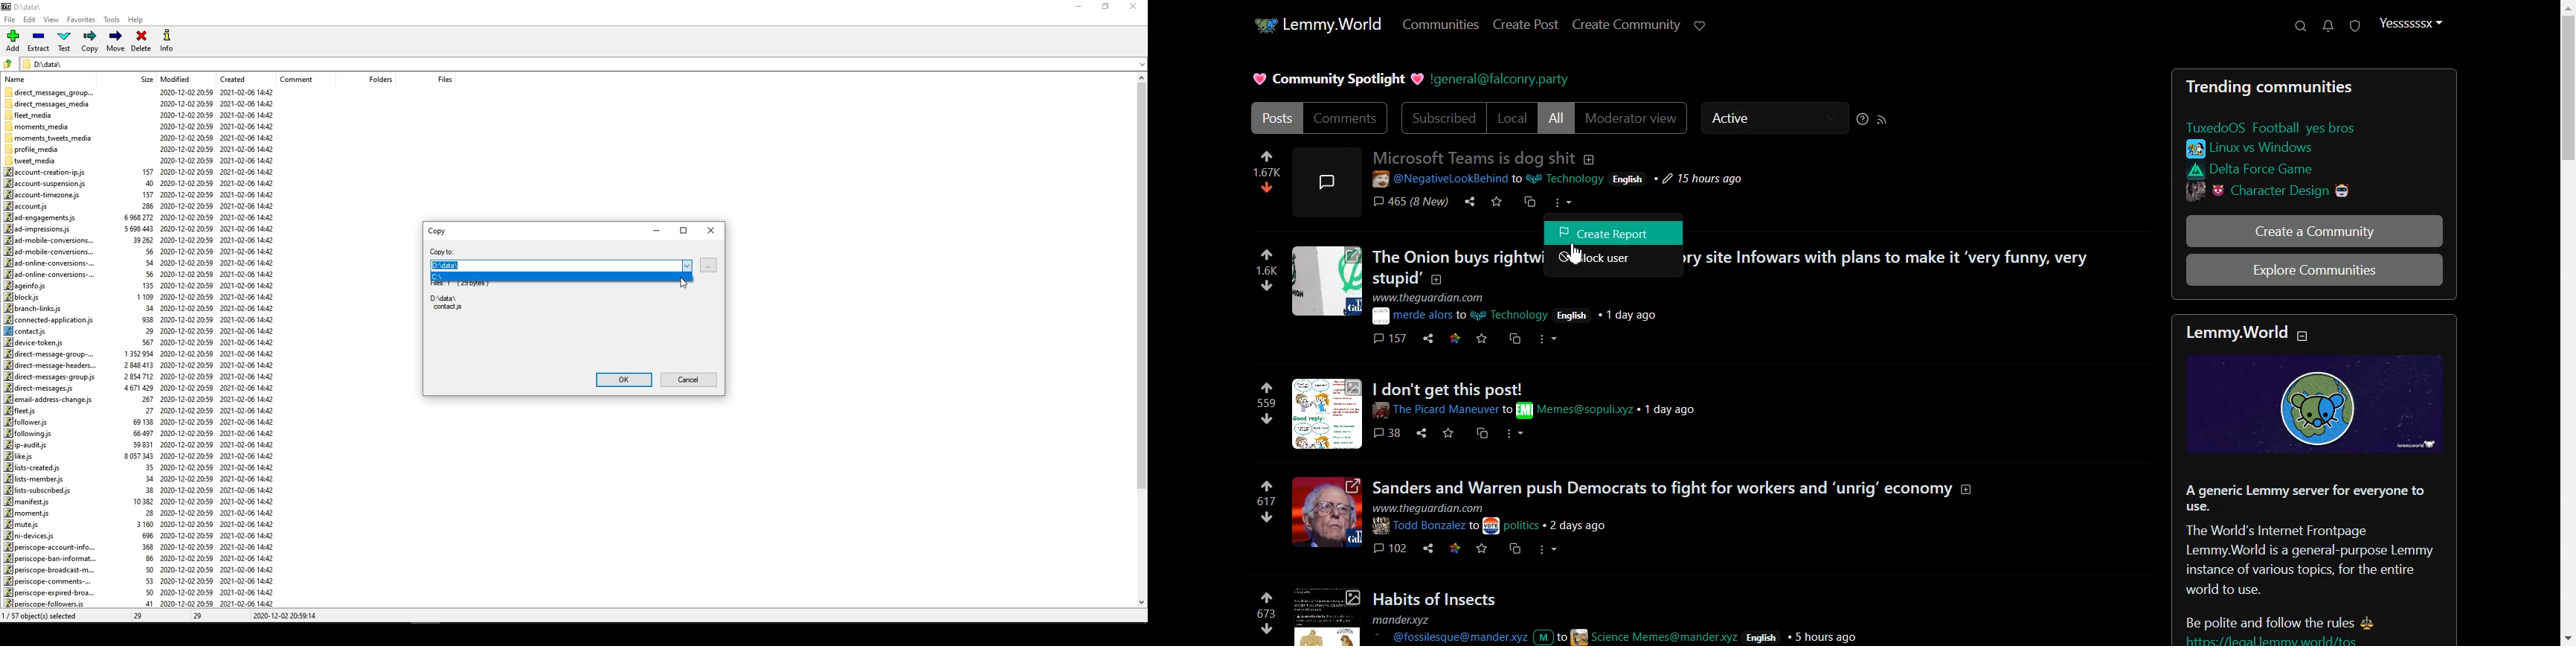  Describe the element at coordinates (1268, 518) in the screenshot. I see `dislike` at that location.